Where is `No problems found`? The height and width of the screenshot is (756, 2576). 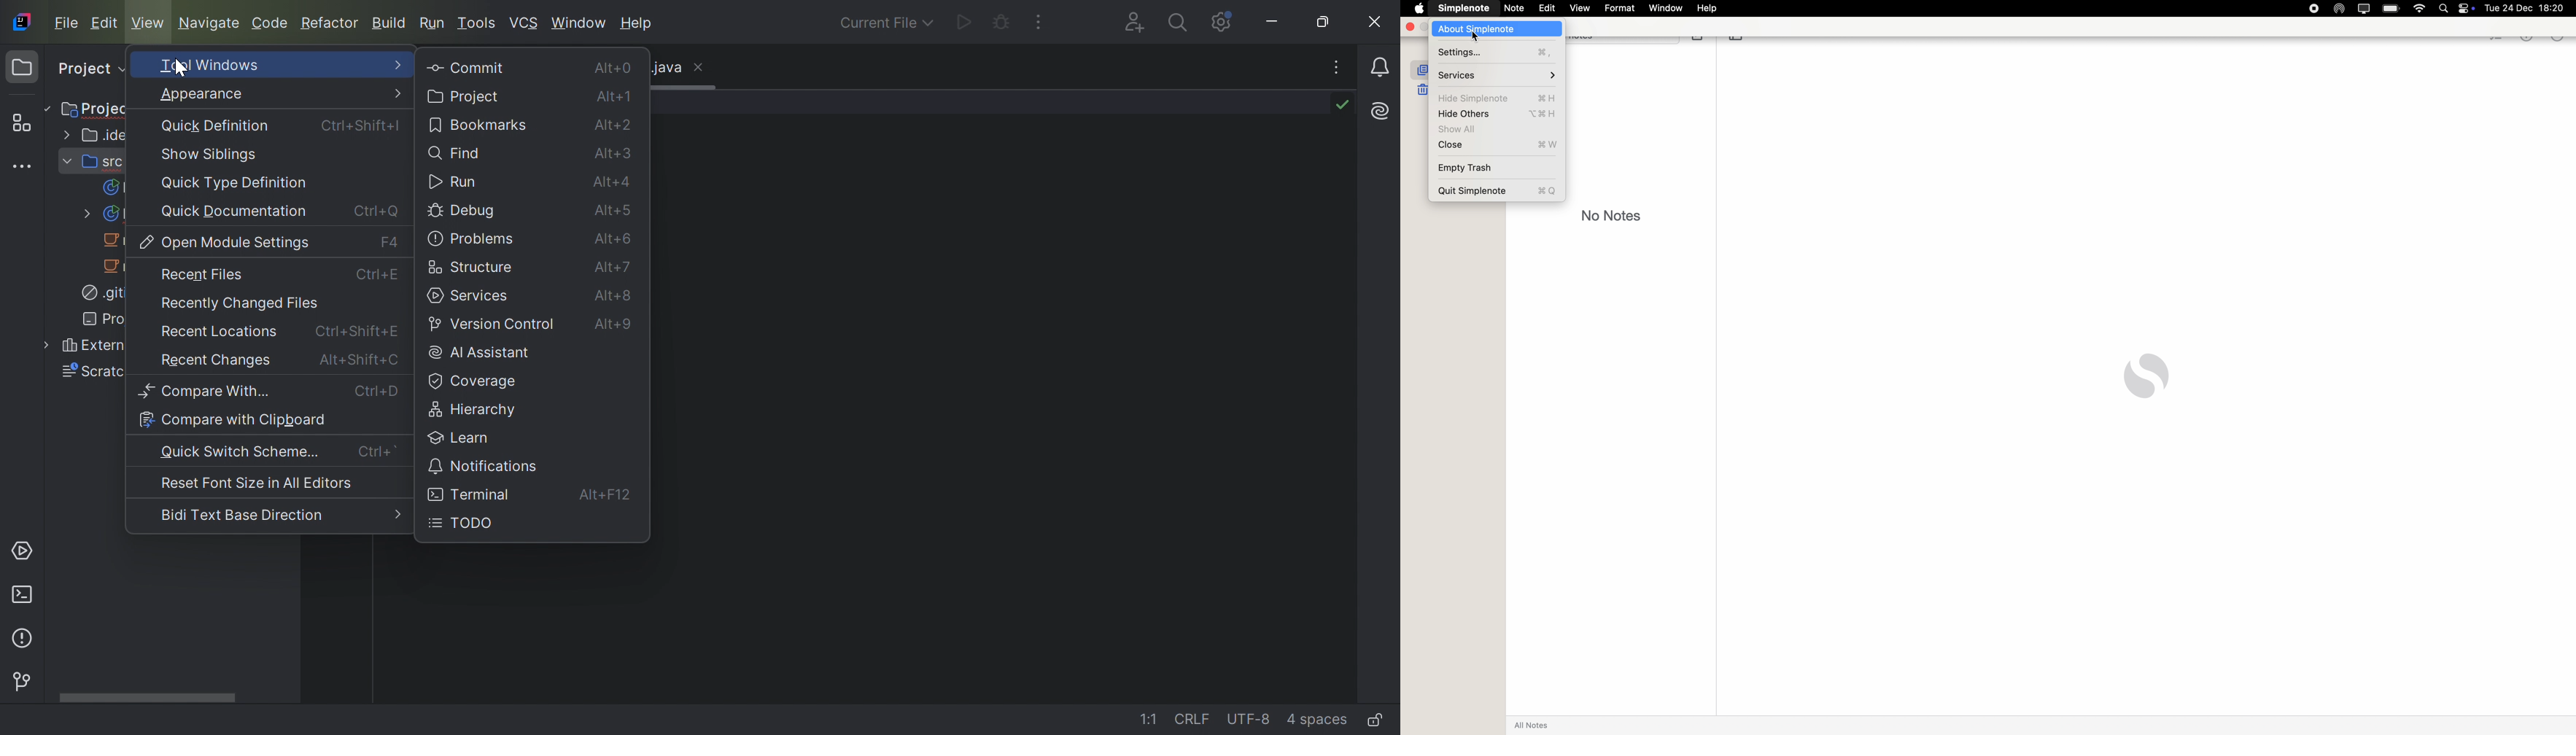 No problems found is located at coordinates (1346, 106).